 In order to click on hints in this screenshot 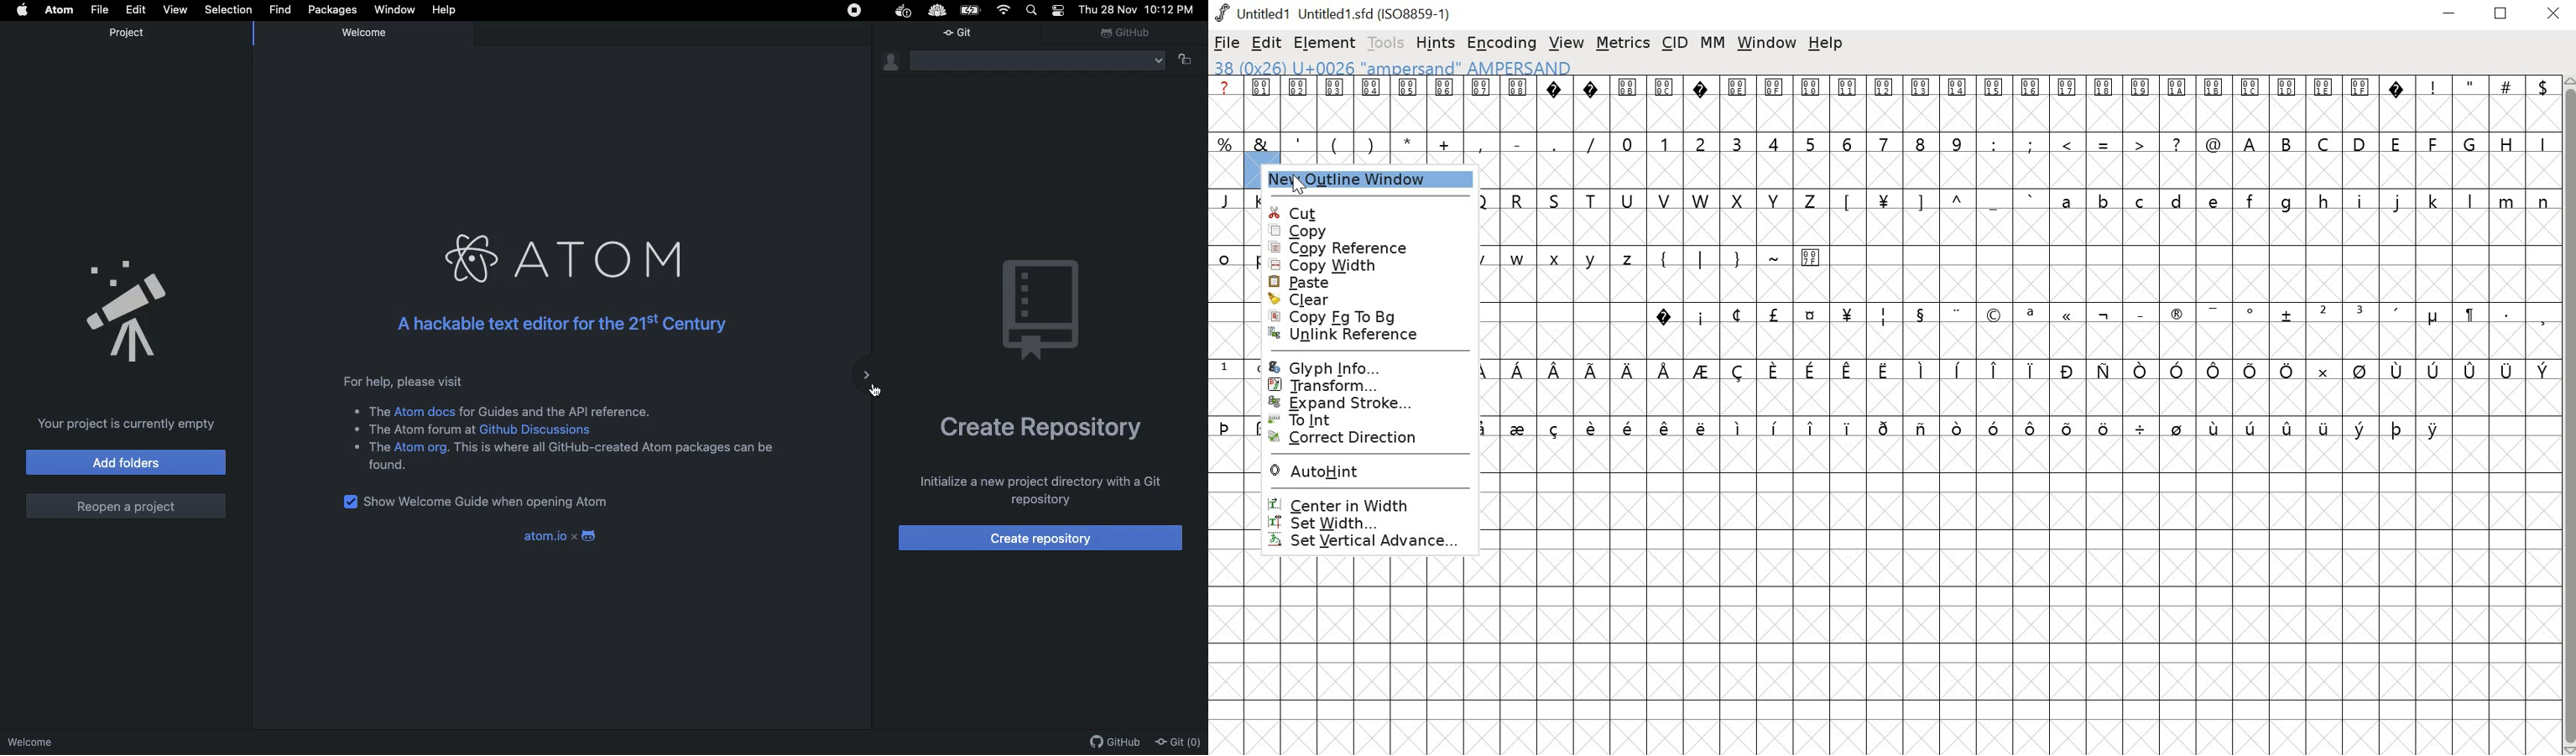, I will do `click(1438, 42)`.